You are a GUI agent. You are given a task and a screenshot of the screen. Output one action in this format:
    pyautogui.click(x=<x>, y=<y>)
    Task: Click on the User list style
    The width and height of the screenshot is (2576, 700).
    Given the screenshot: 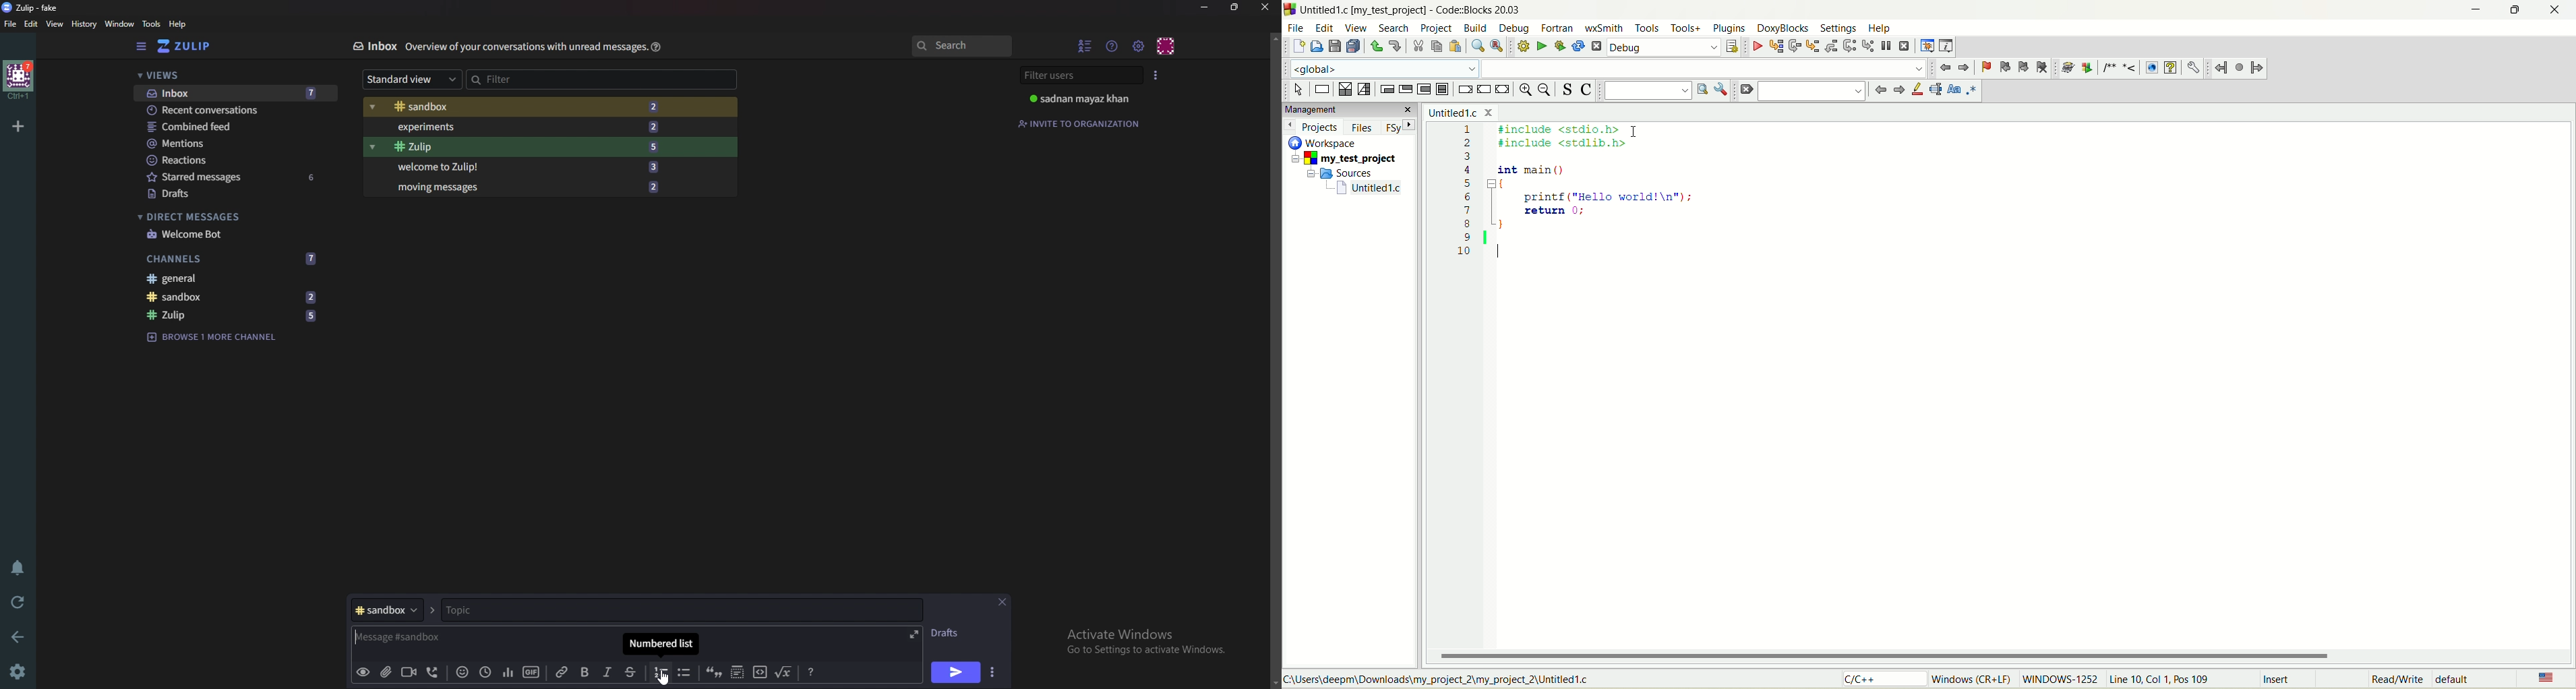 What is the action you would take?
    pyautogui.click(x=1157, y=74)
    